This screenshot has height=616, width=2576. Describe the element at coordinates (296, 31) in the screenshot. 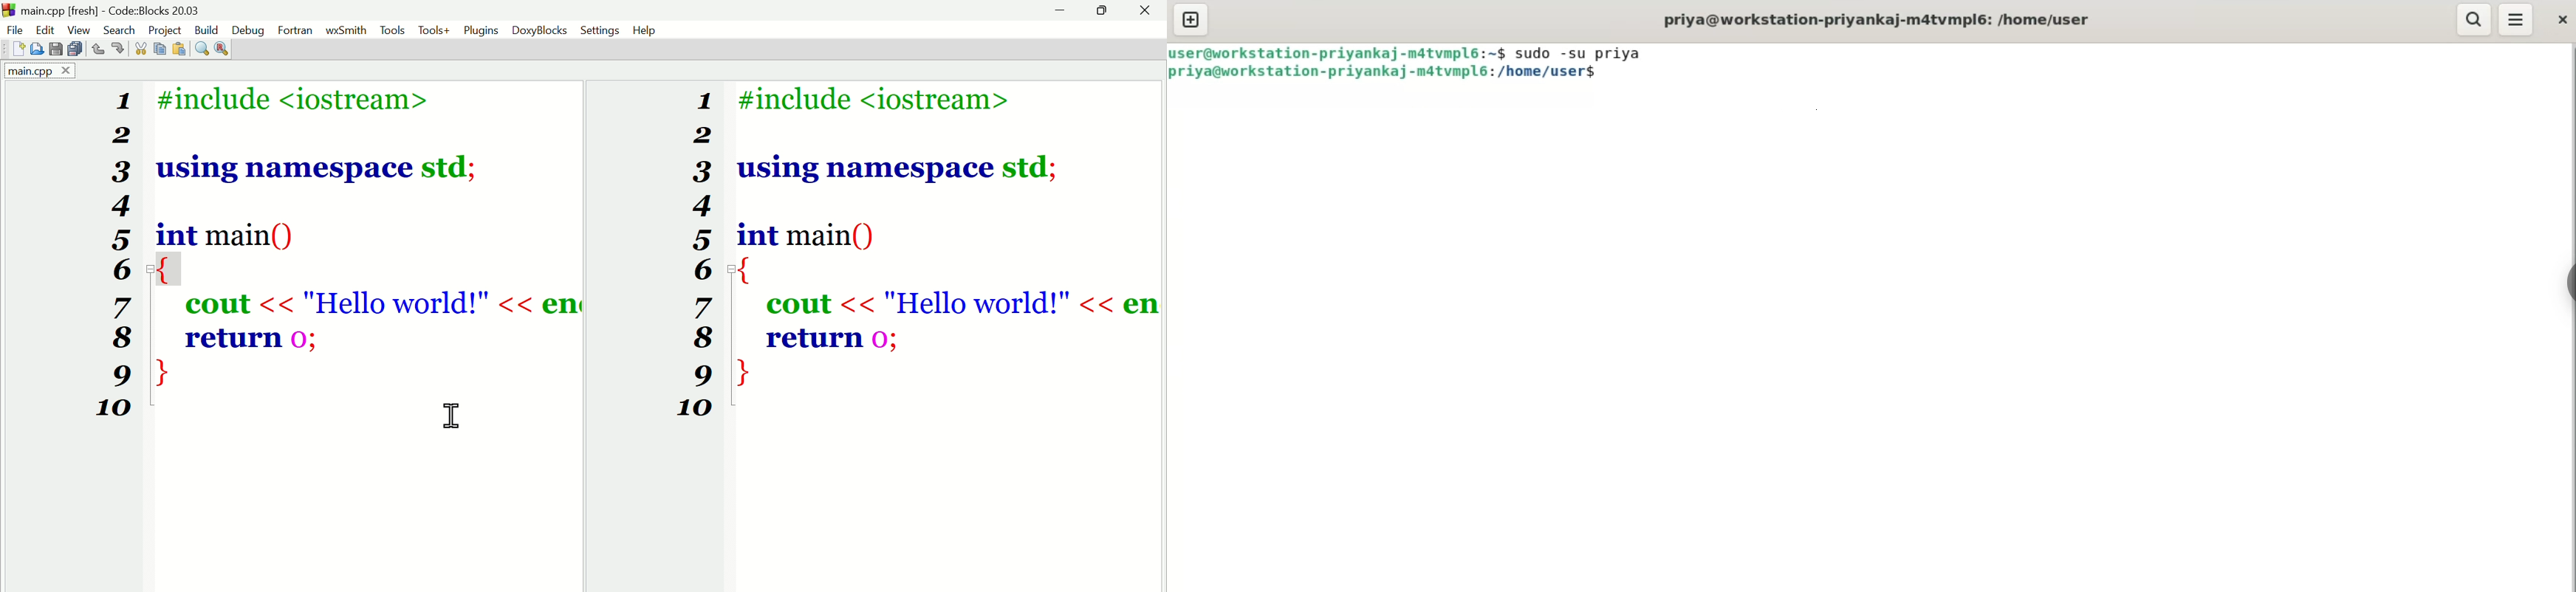

I see `fortran` at that location.